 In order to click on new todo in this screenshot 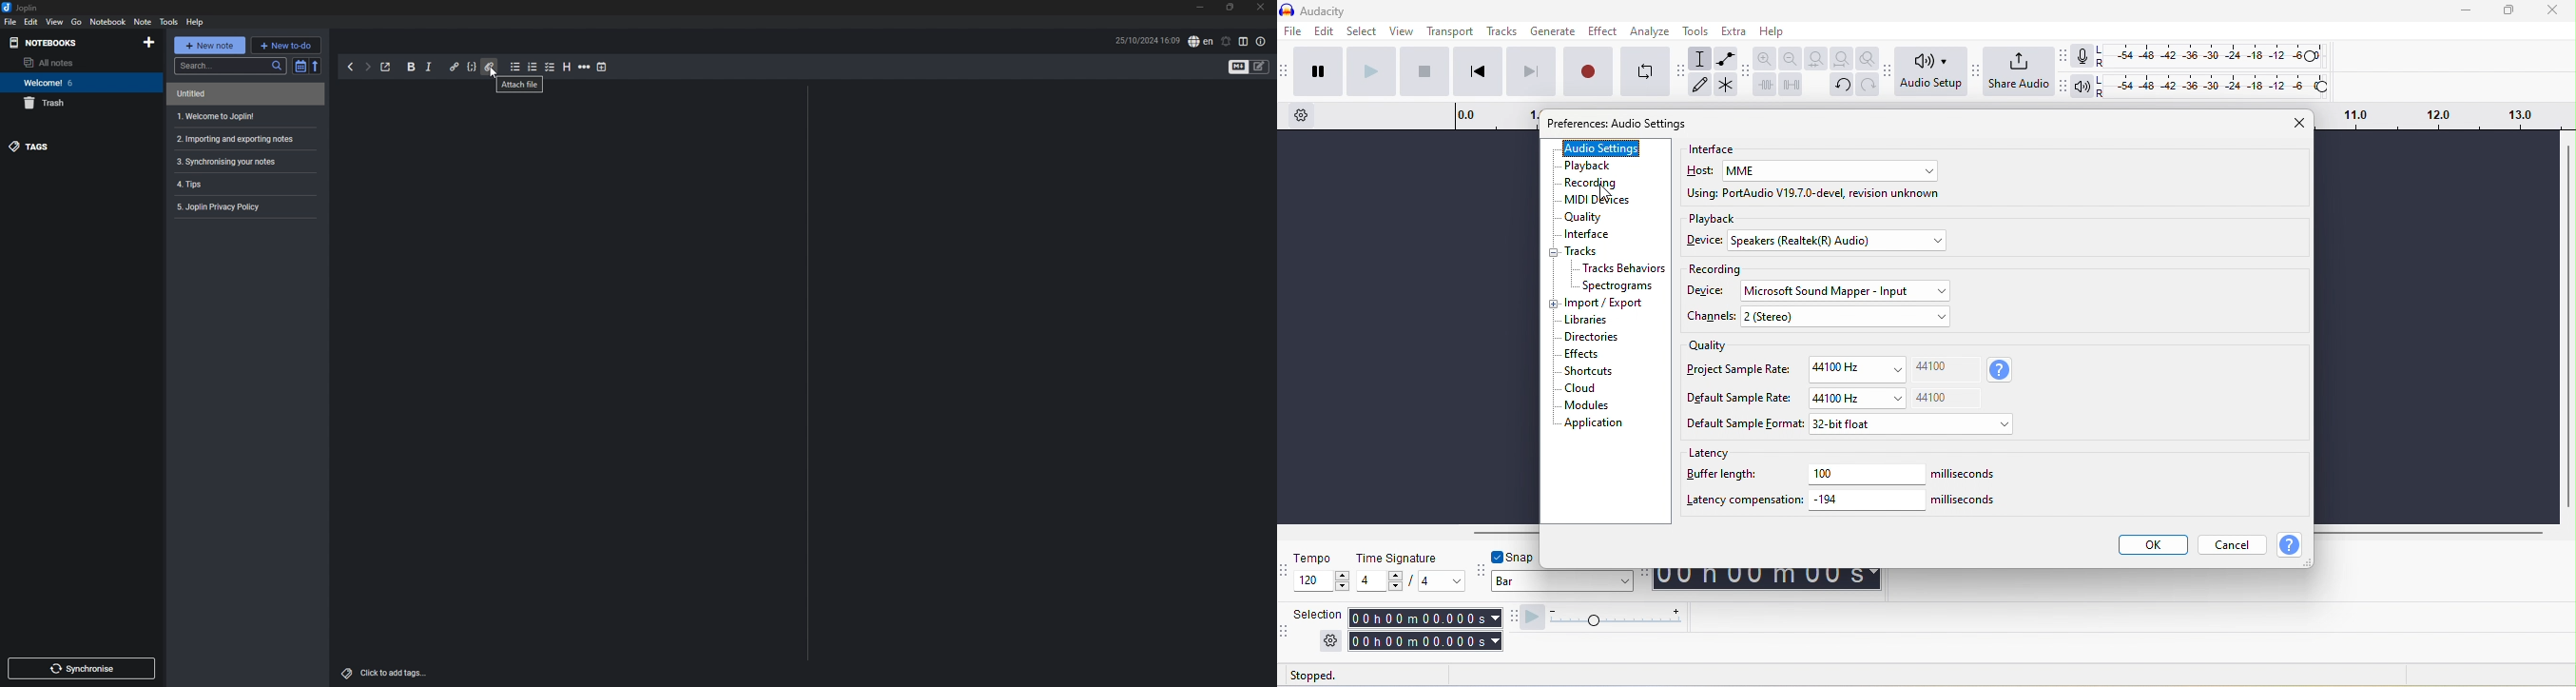, I will do `click(285, 45)`.